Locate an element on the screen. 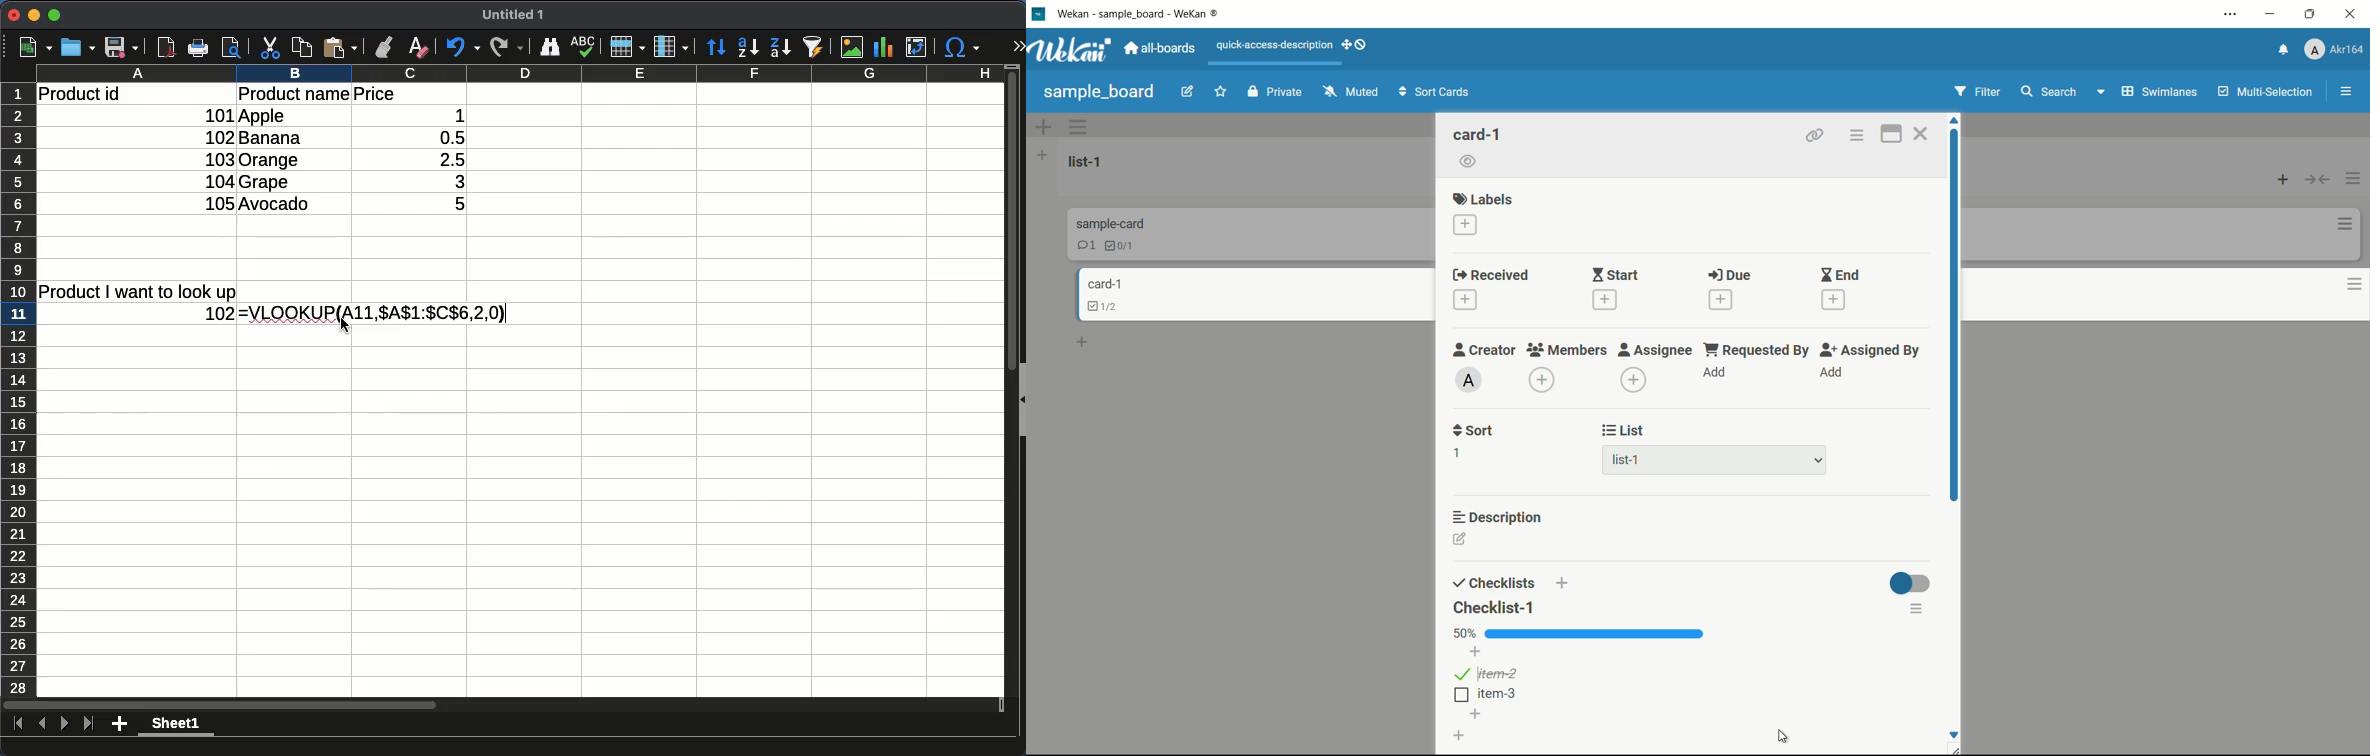 The height and width of the screenshot is (756, 2380). clone formatting is located at coordinates (382, 47).